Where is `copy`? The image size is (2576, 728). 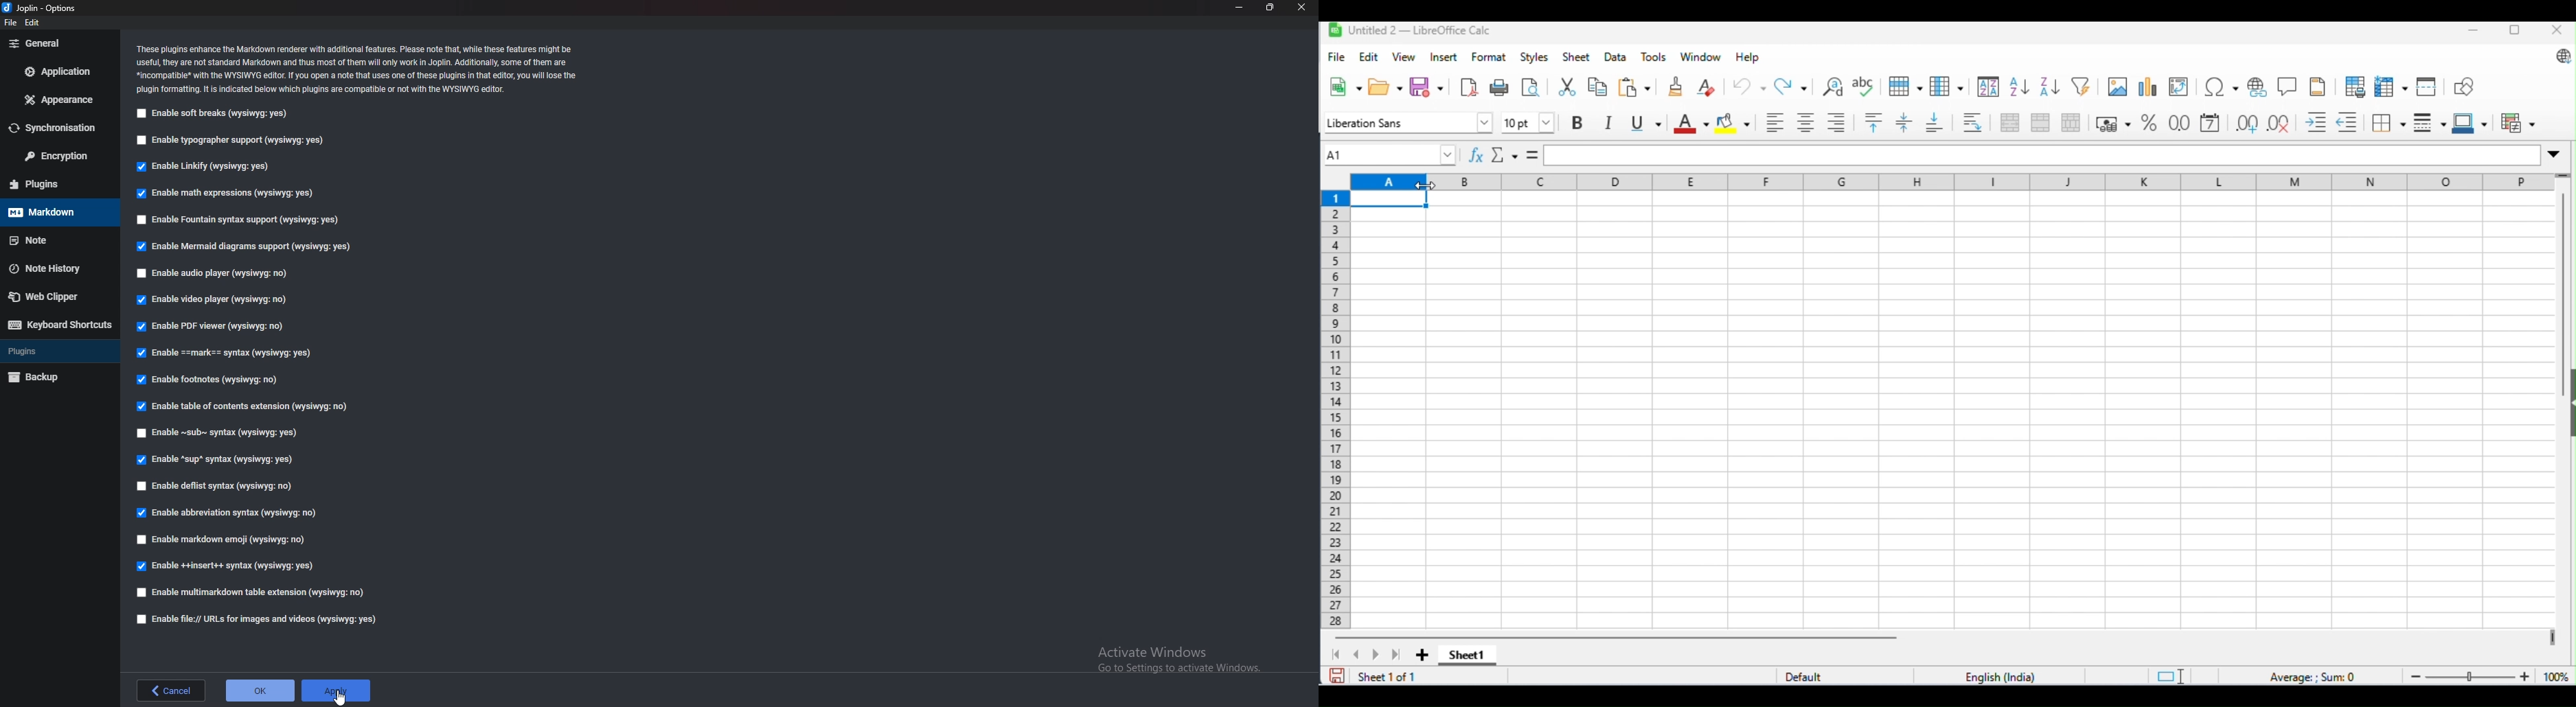
copy is located at coordinates (1598, 87).